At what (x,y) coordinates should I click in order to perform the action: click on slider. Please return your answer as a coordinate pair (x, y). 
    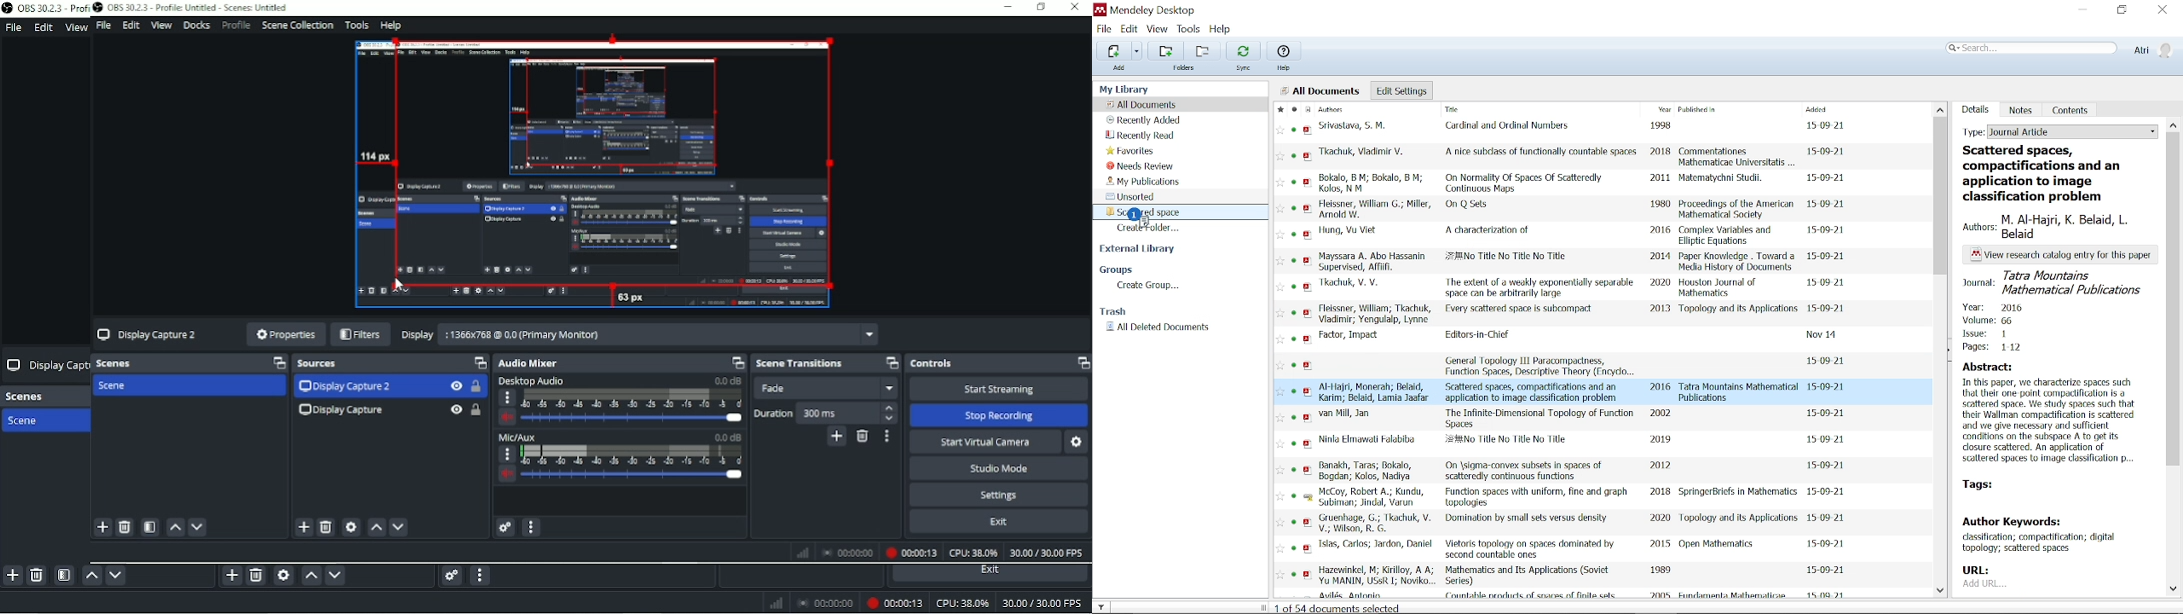
    Looking at the image, I should click on (633, 480).